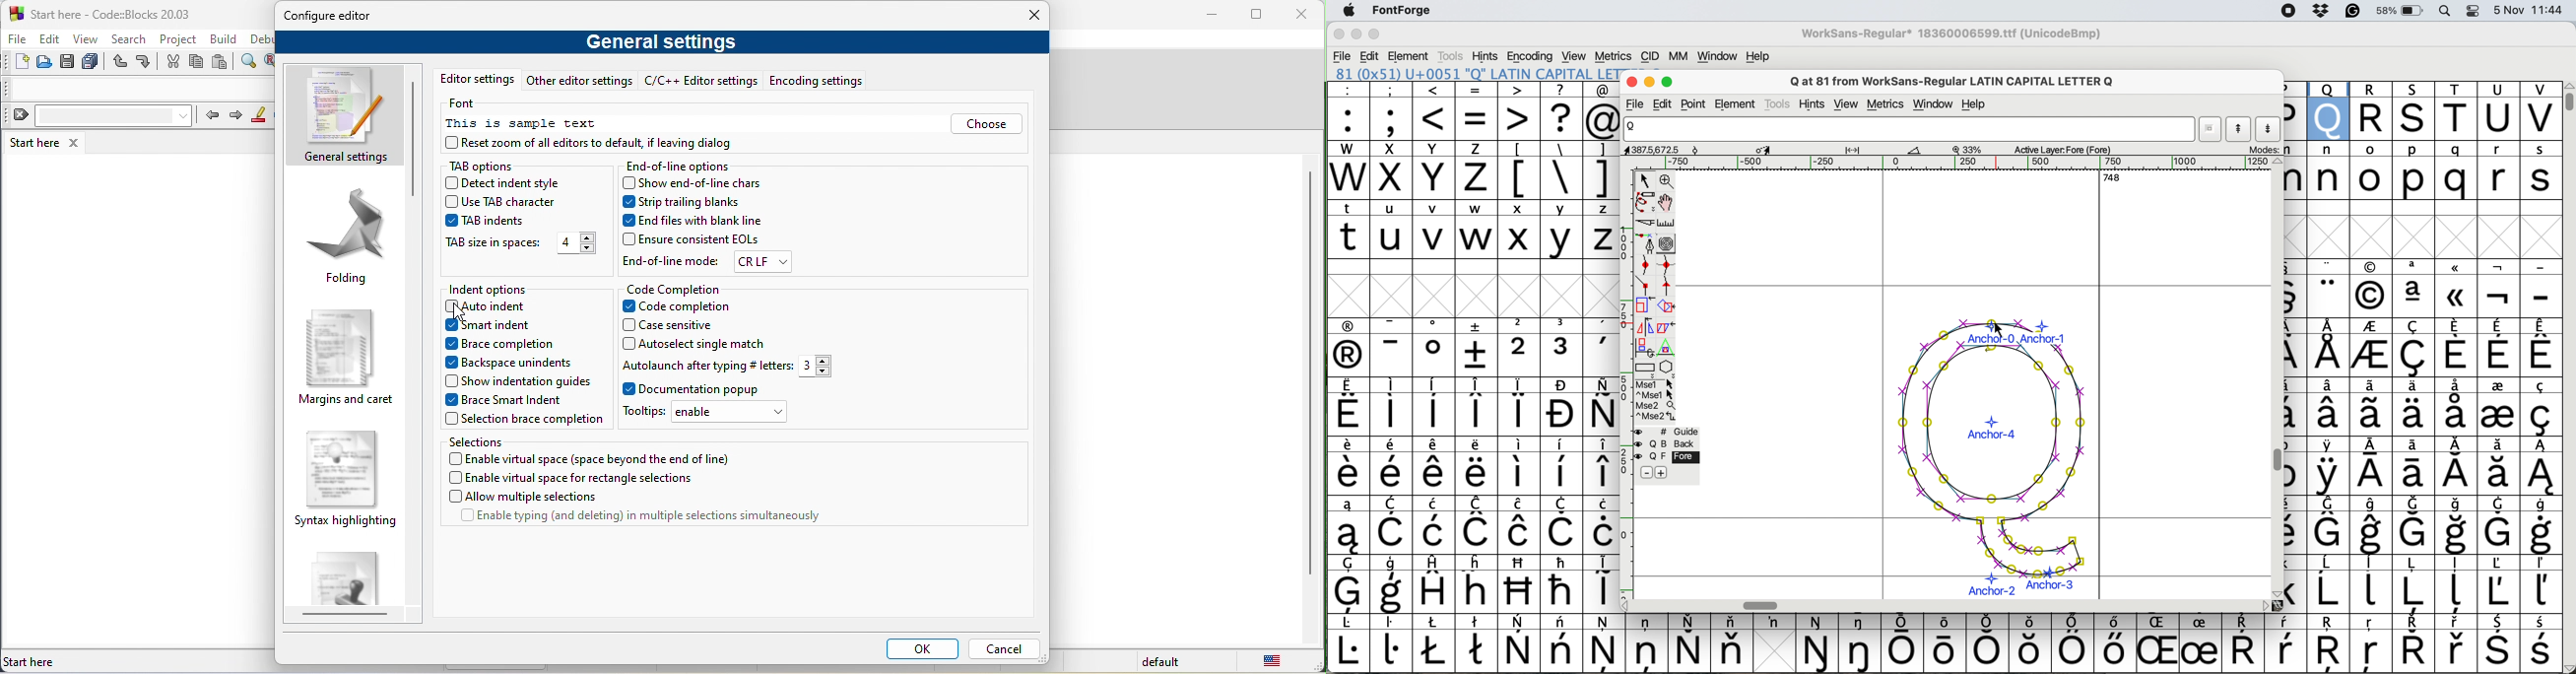  Describe the element at coordinates (1307, 377) in the screenshot. I see `vertical scroll bar` at that location.